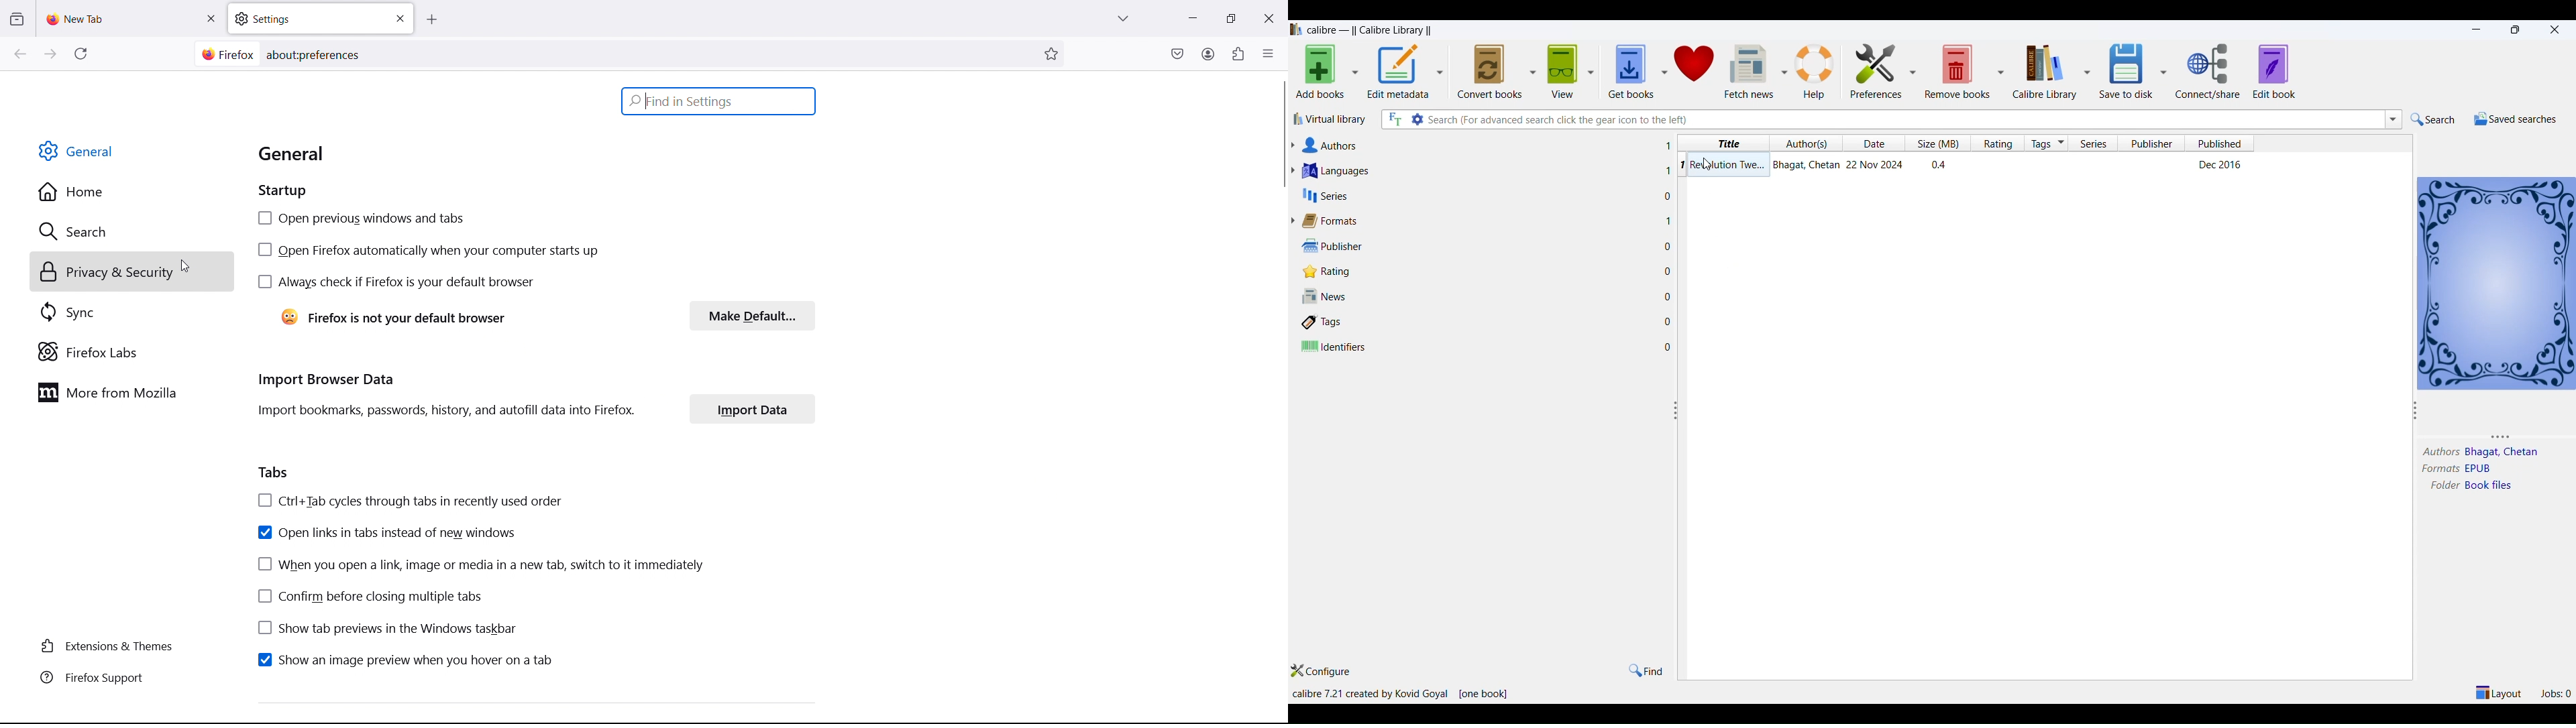 The width and height of the screenshot is (2576, 728). Describe the element at coordinates (2096, 143) in the screenshot. I see `series` at that location.